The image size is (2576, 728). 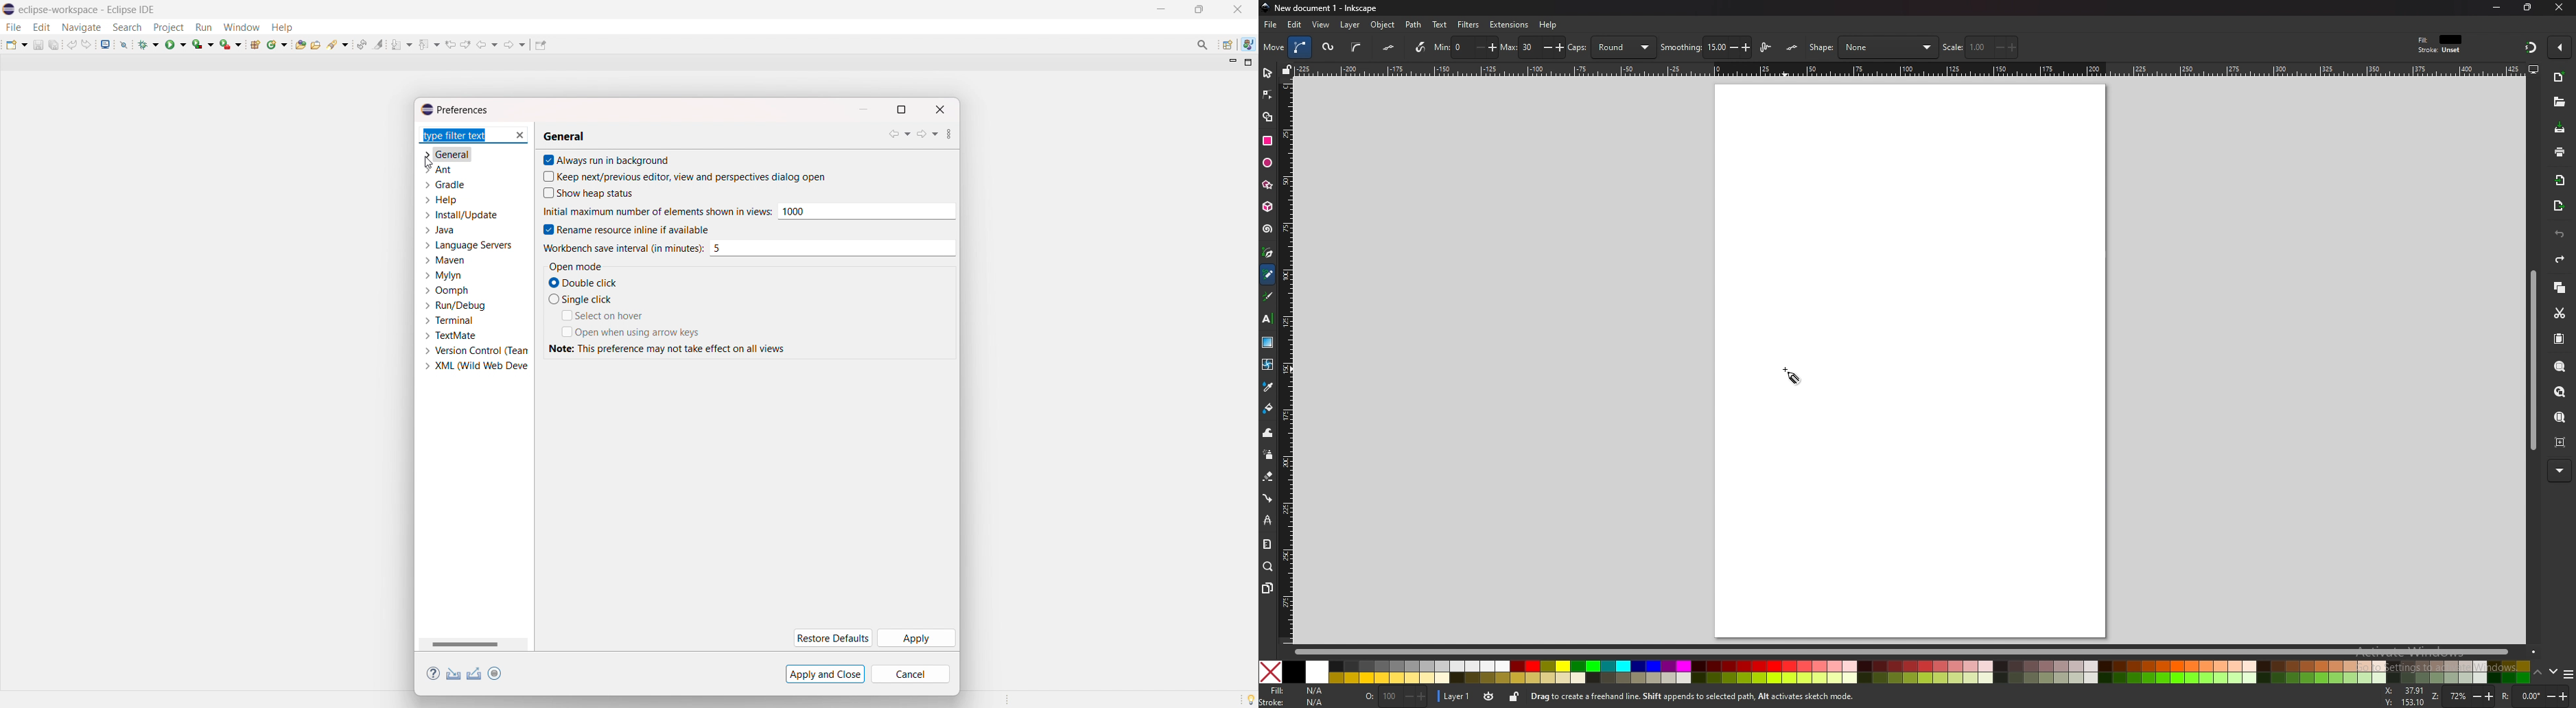 What do you see at coordinates (1390, 47) in the screenshot?
I see `flatten spiro` at bounding box center [1390, 47].